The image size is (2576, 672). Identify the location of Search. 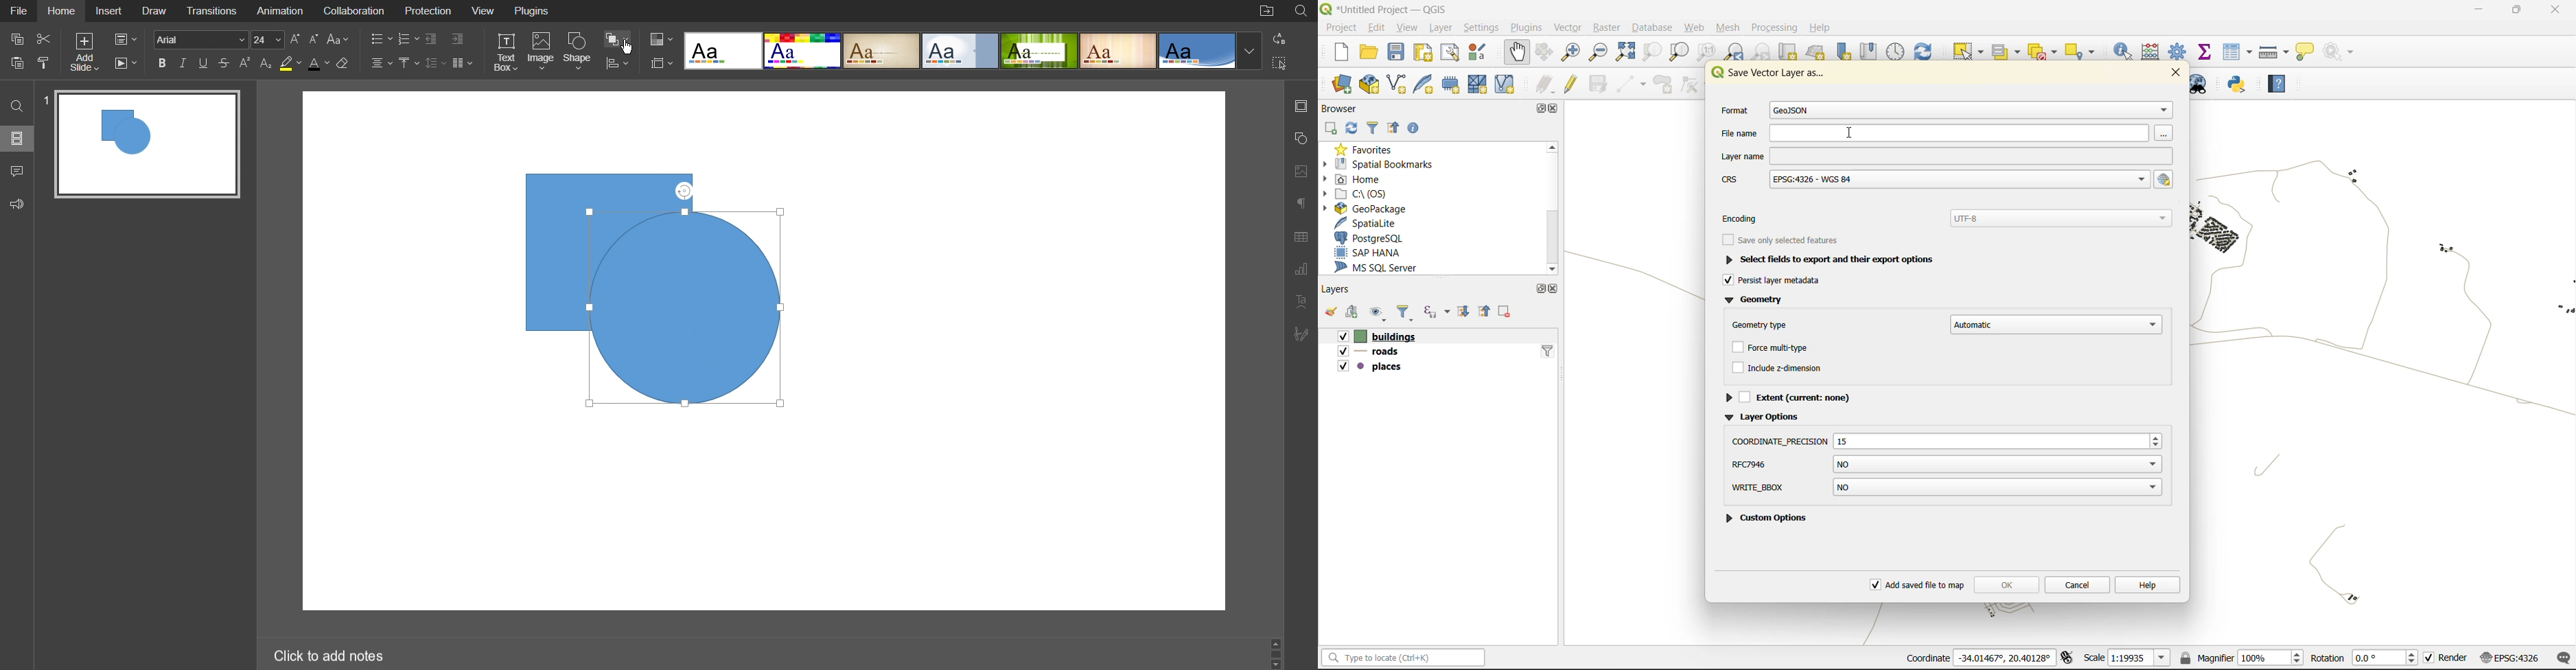
(1302, 12).